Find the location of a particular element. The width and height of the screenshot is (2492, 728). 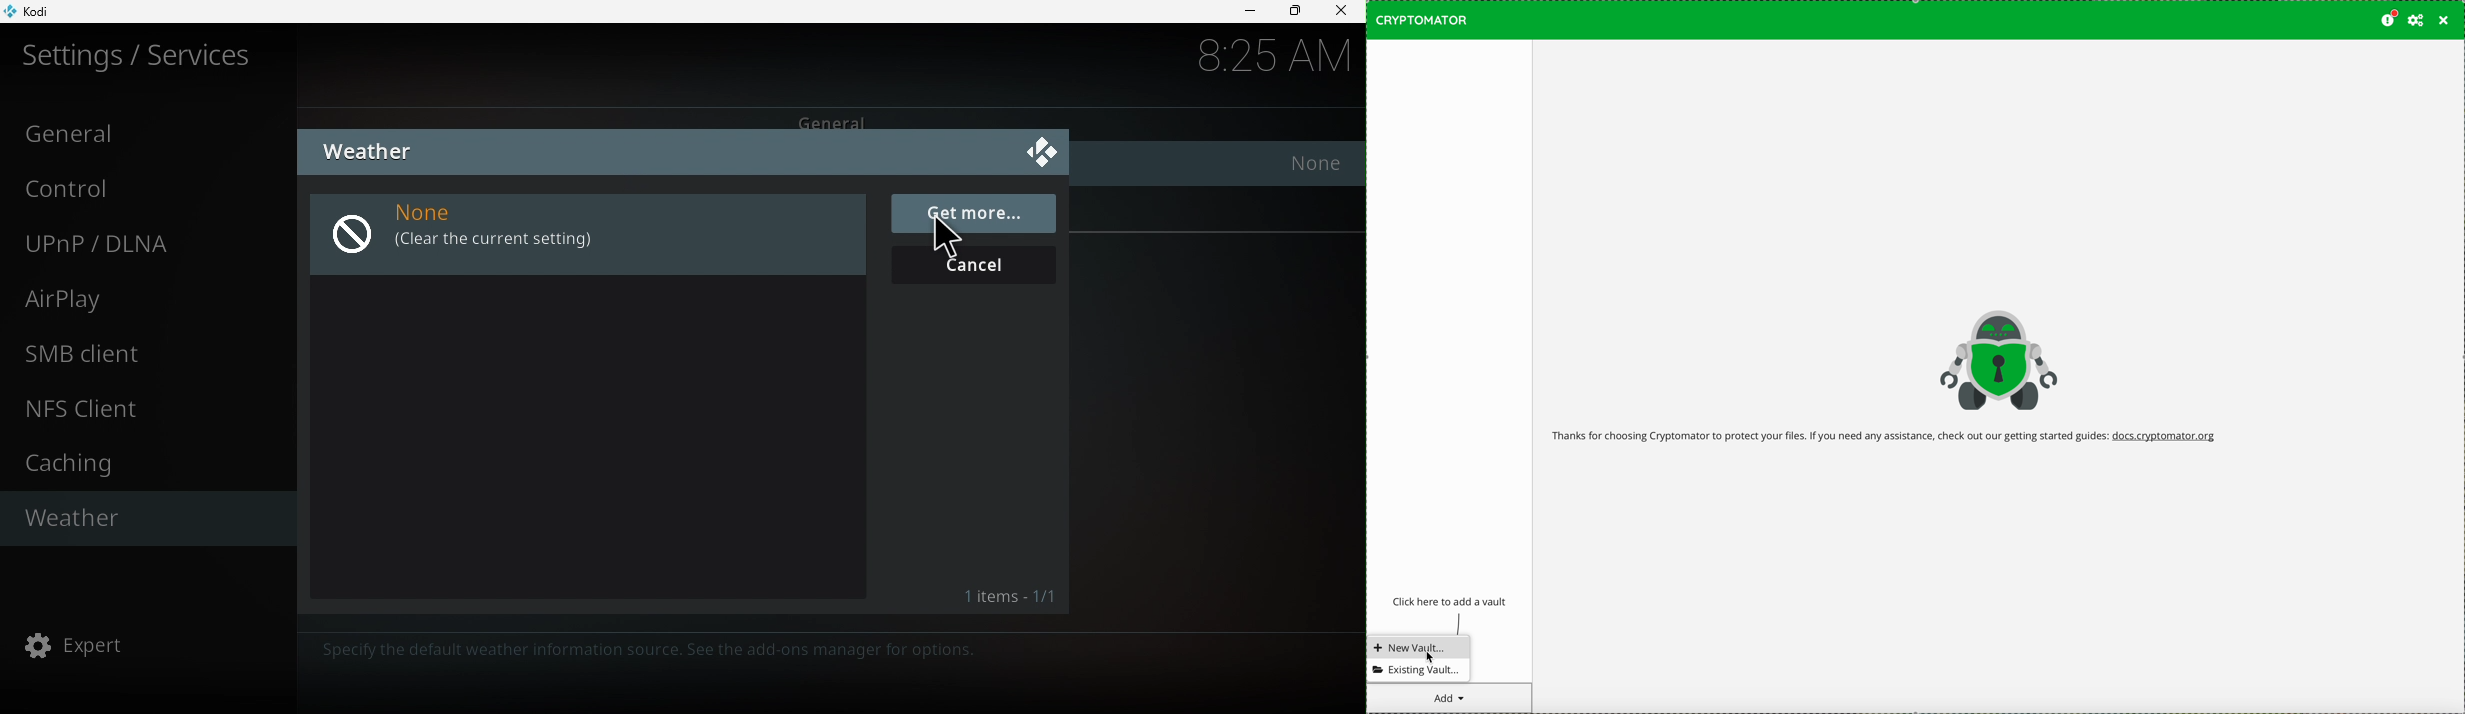

Weather is located at coordinates (373, 149).